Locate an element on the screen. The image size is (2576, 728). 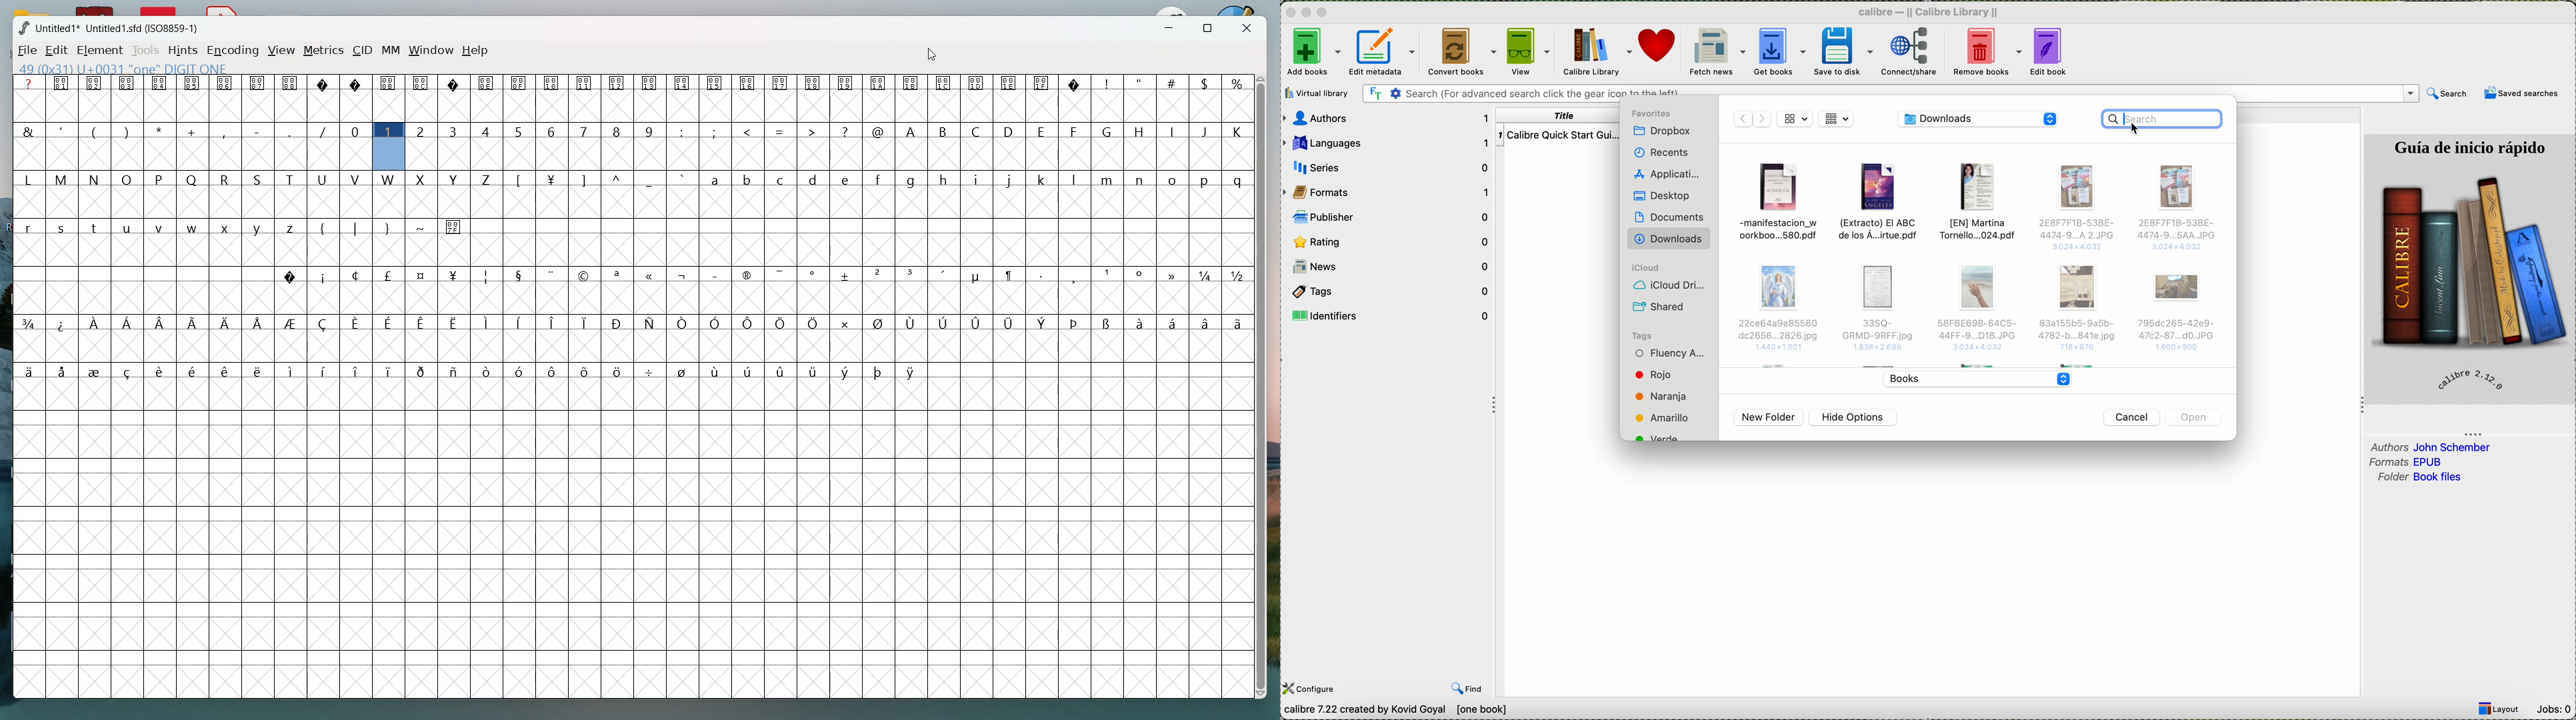
symbol is located at coordinates (326, 370).